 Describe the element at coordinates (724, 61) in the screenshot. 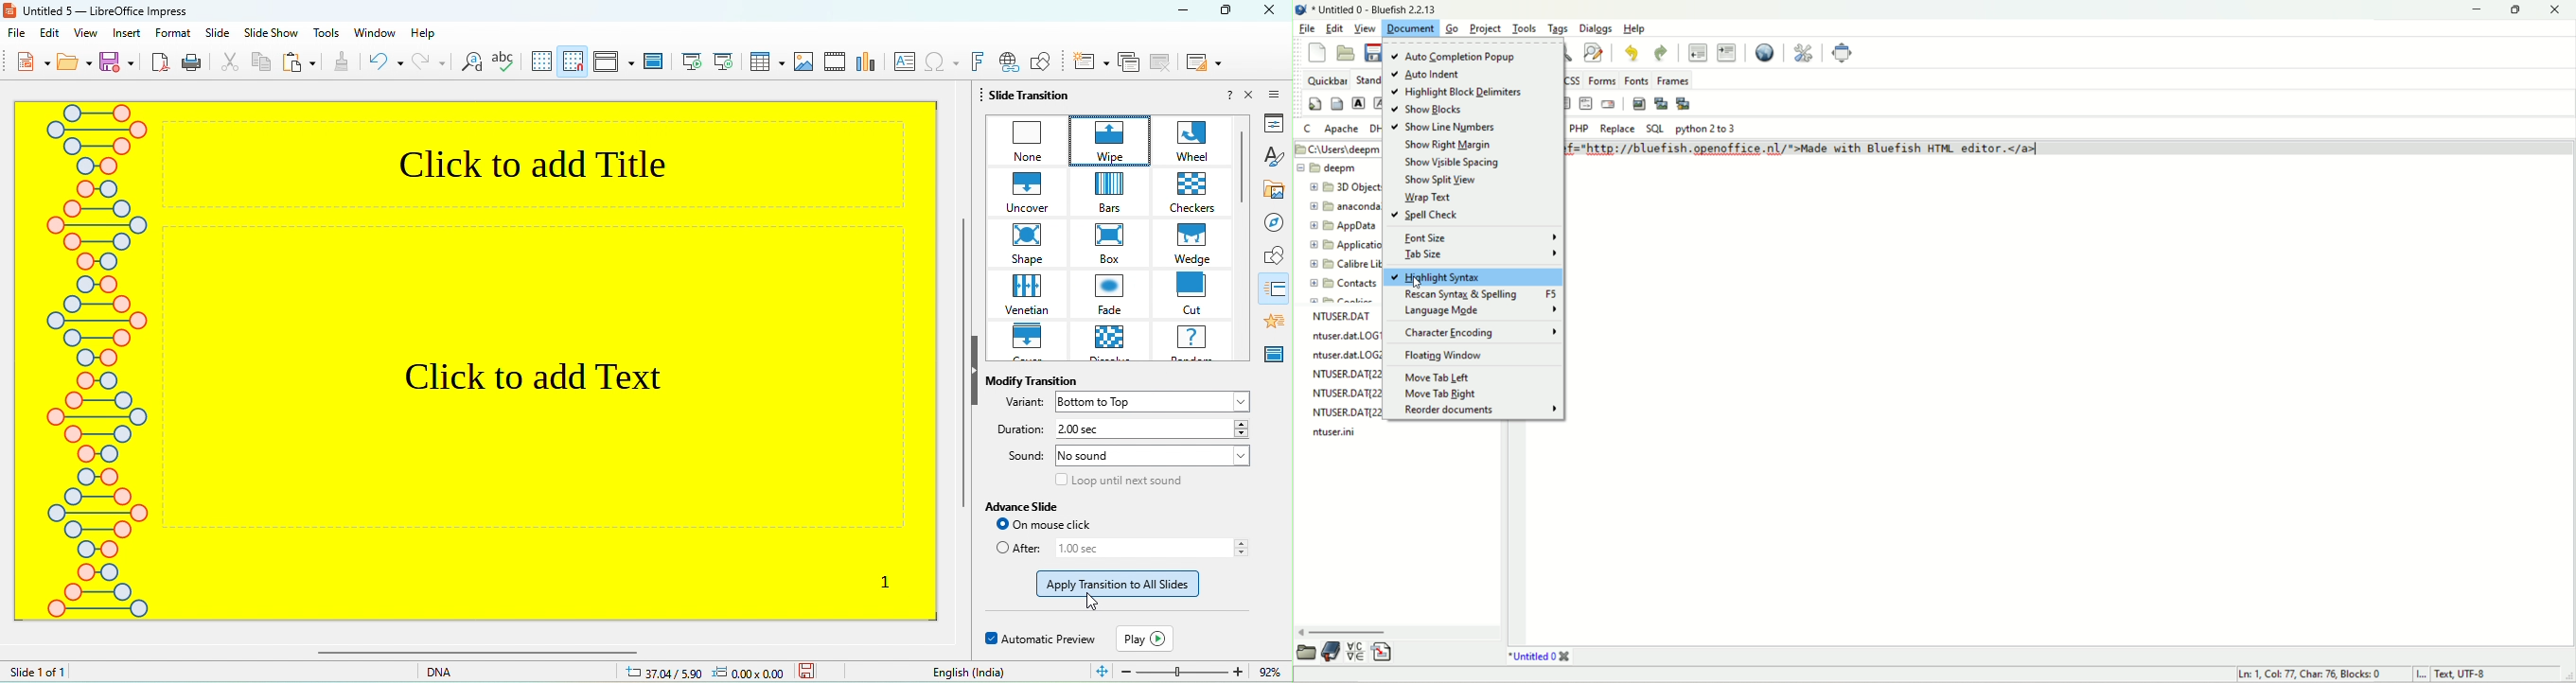

I see `current slide` at that location.